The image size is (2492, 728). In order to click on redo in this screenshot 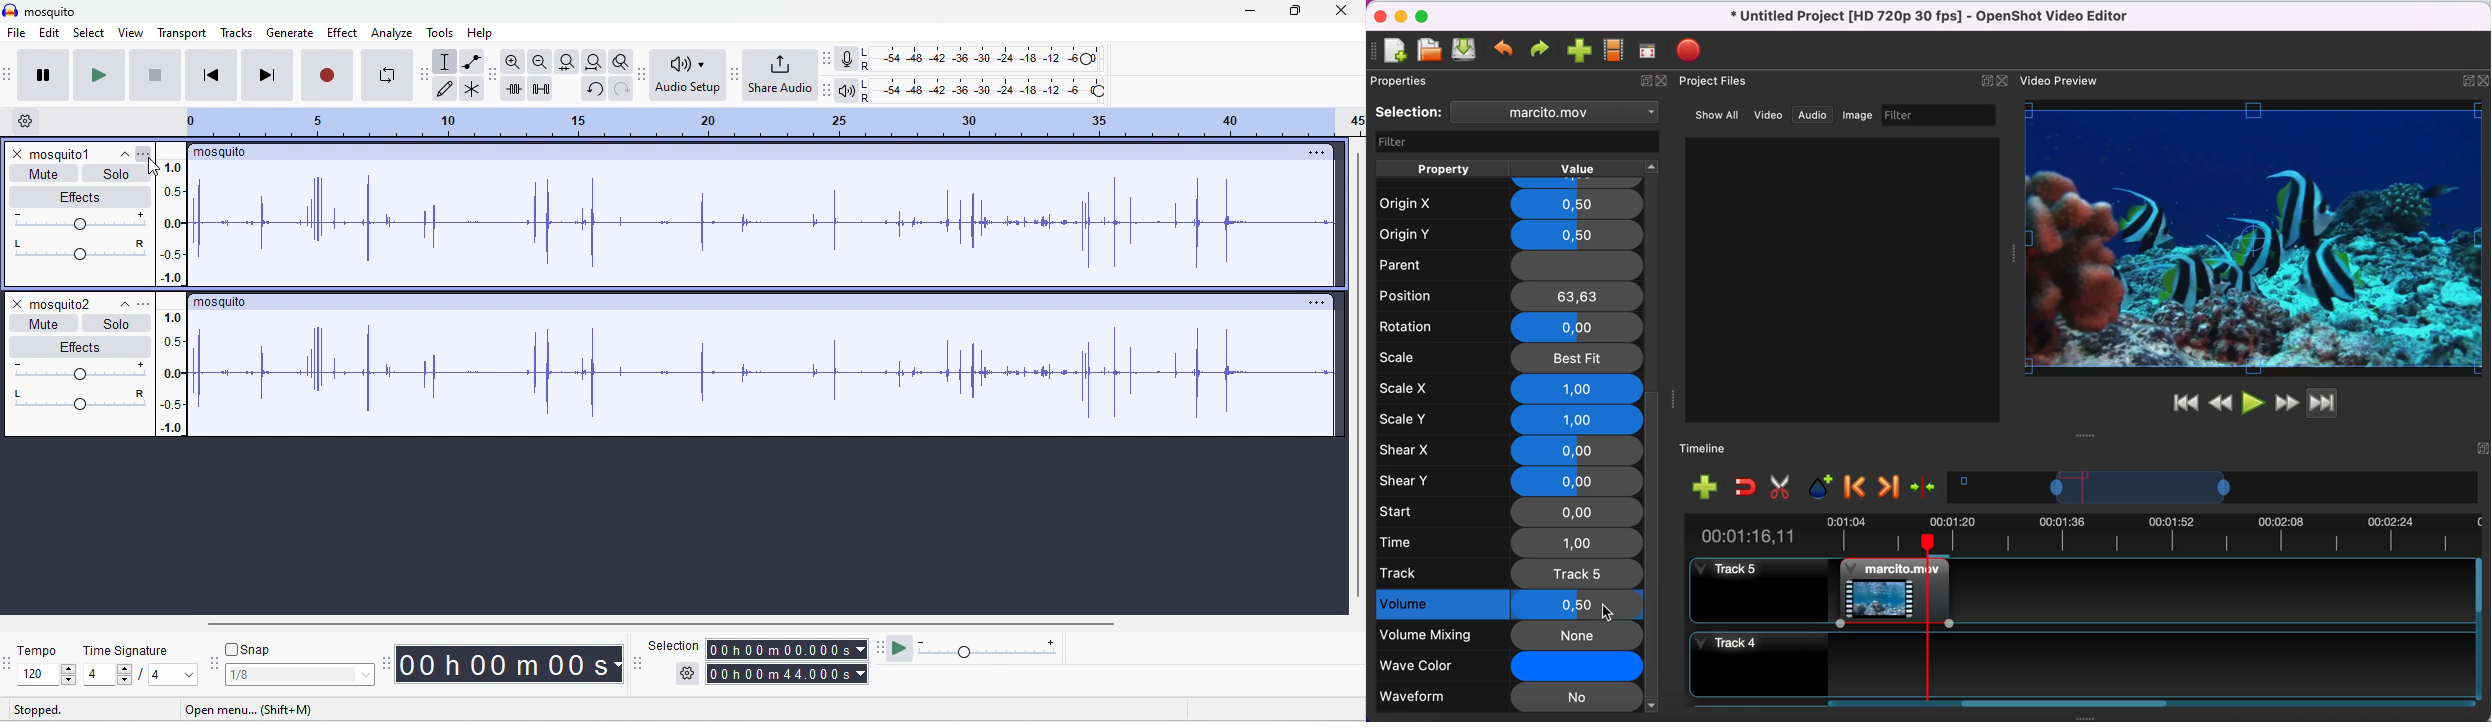, I will do `click(1543, 50)`.